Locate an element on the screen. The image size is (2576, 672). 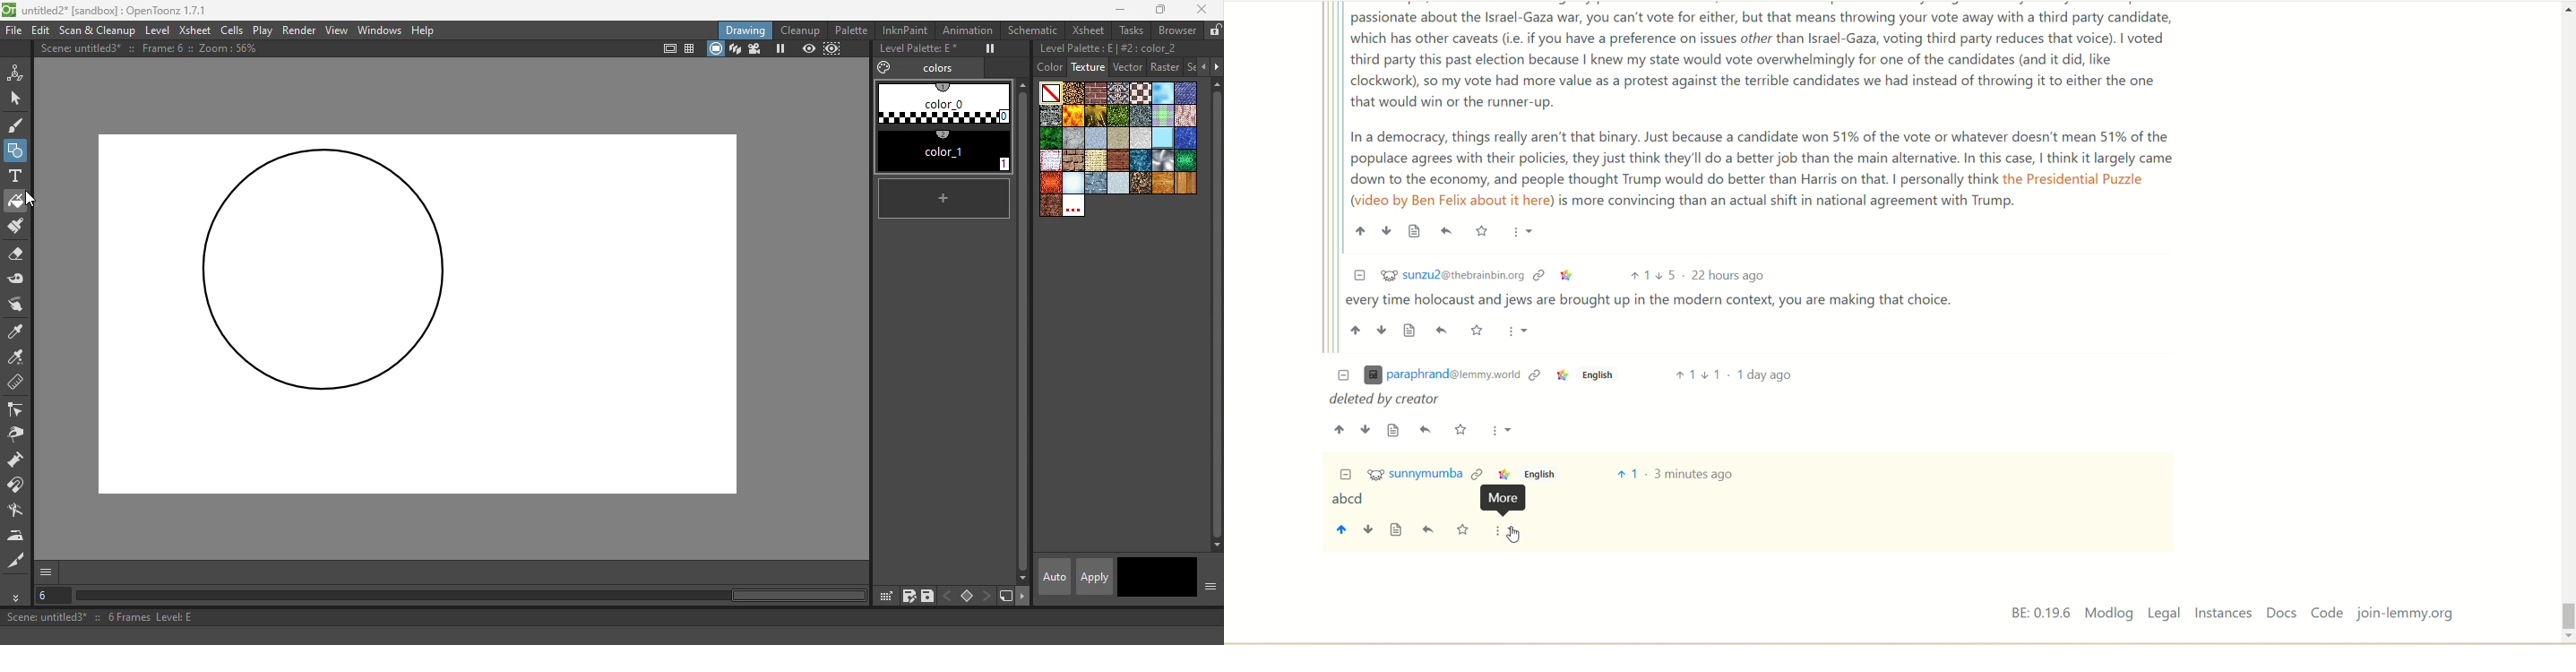
3 minutes ago is located at coordinates (1694, 475).